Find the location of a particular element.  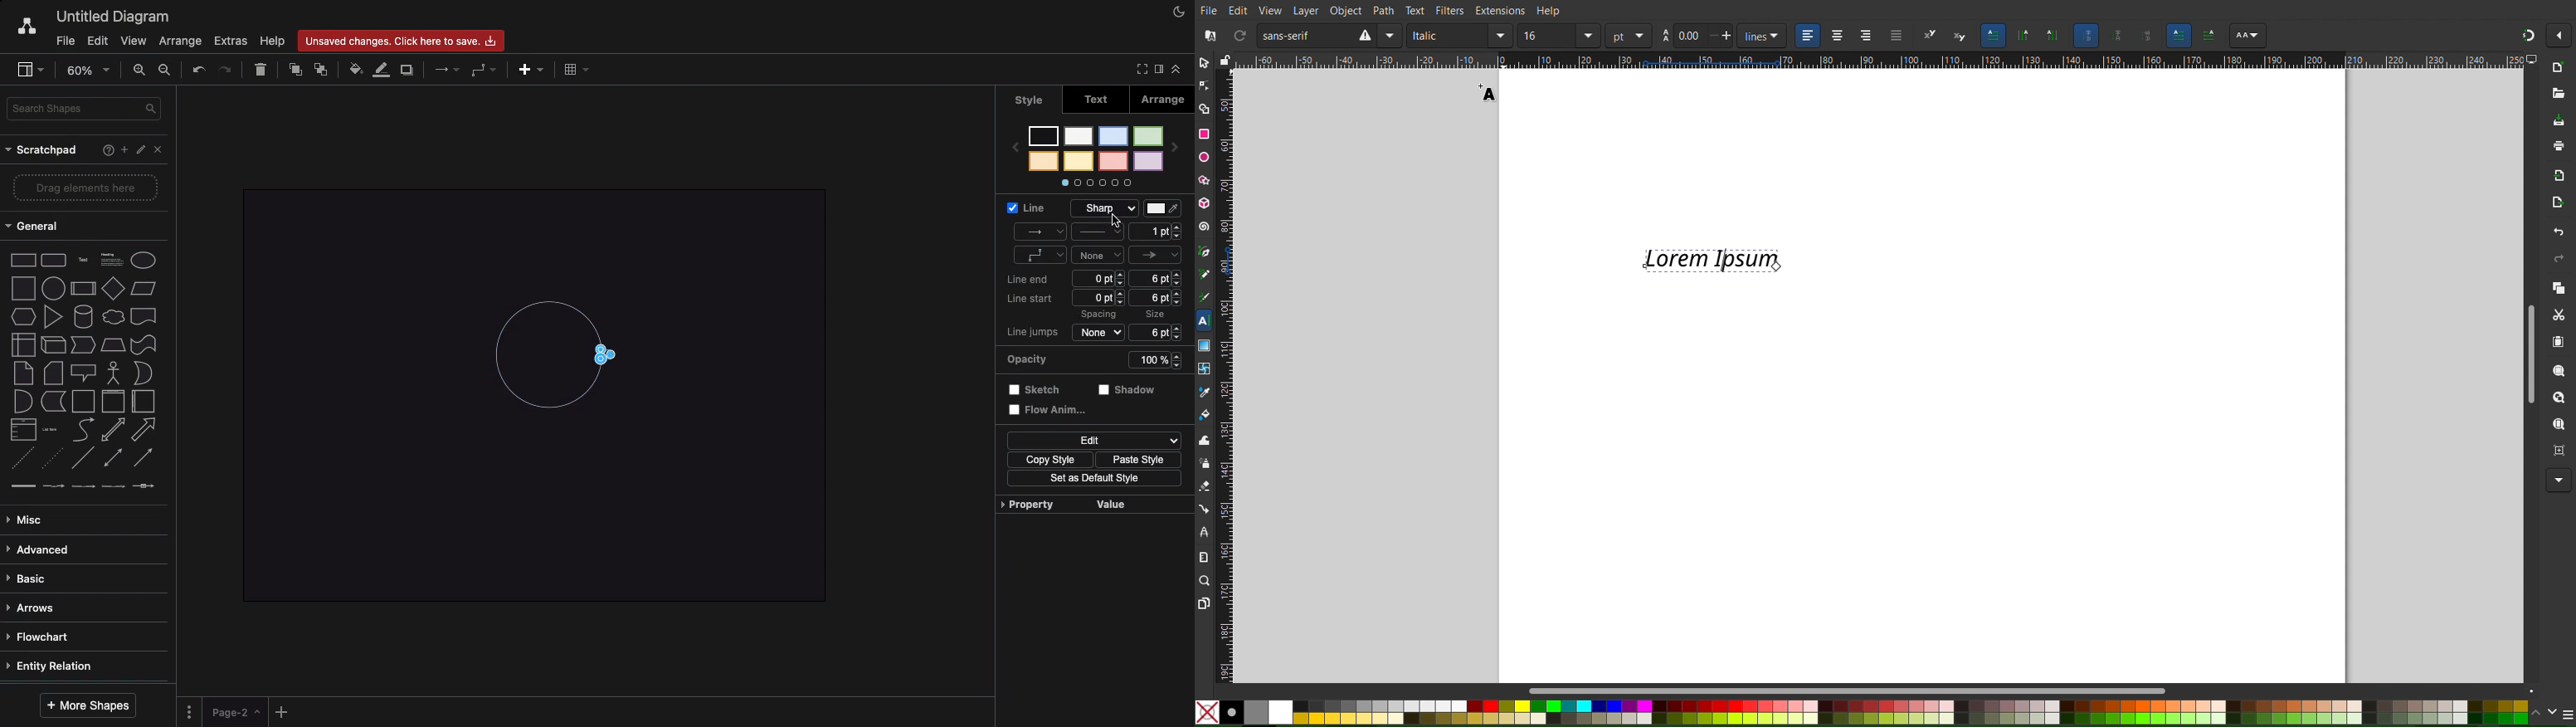

None is located at coordinates (1101, 330).